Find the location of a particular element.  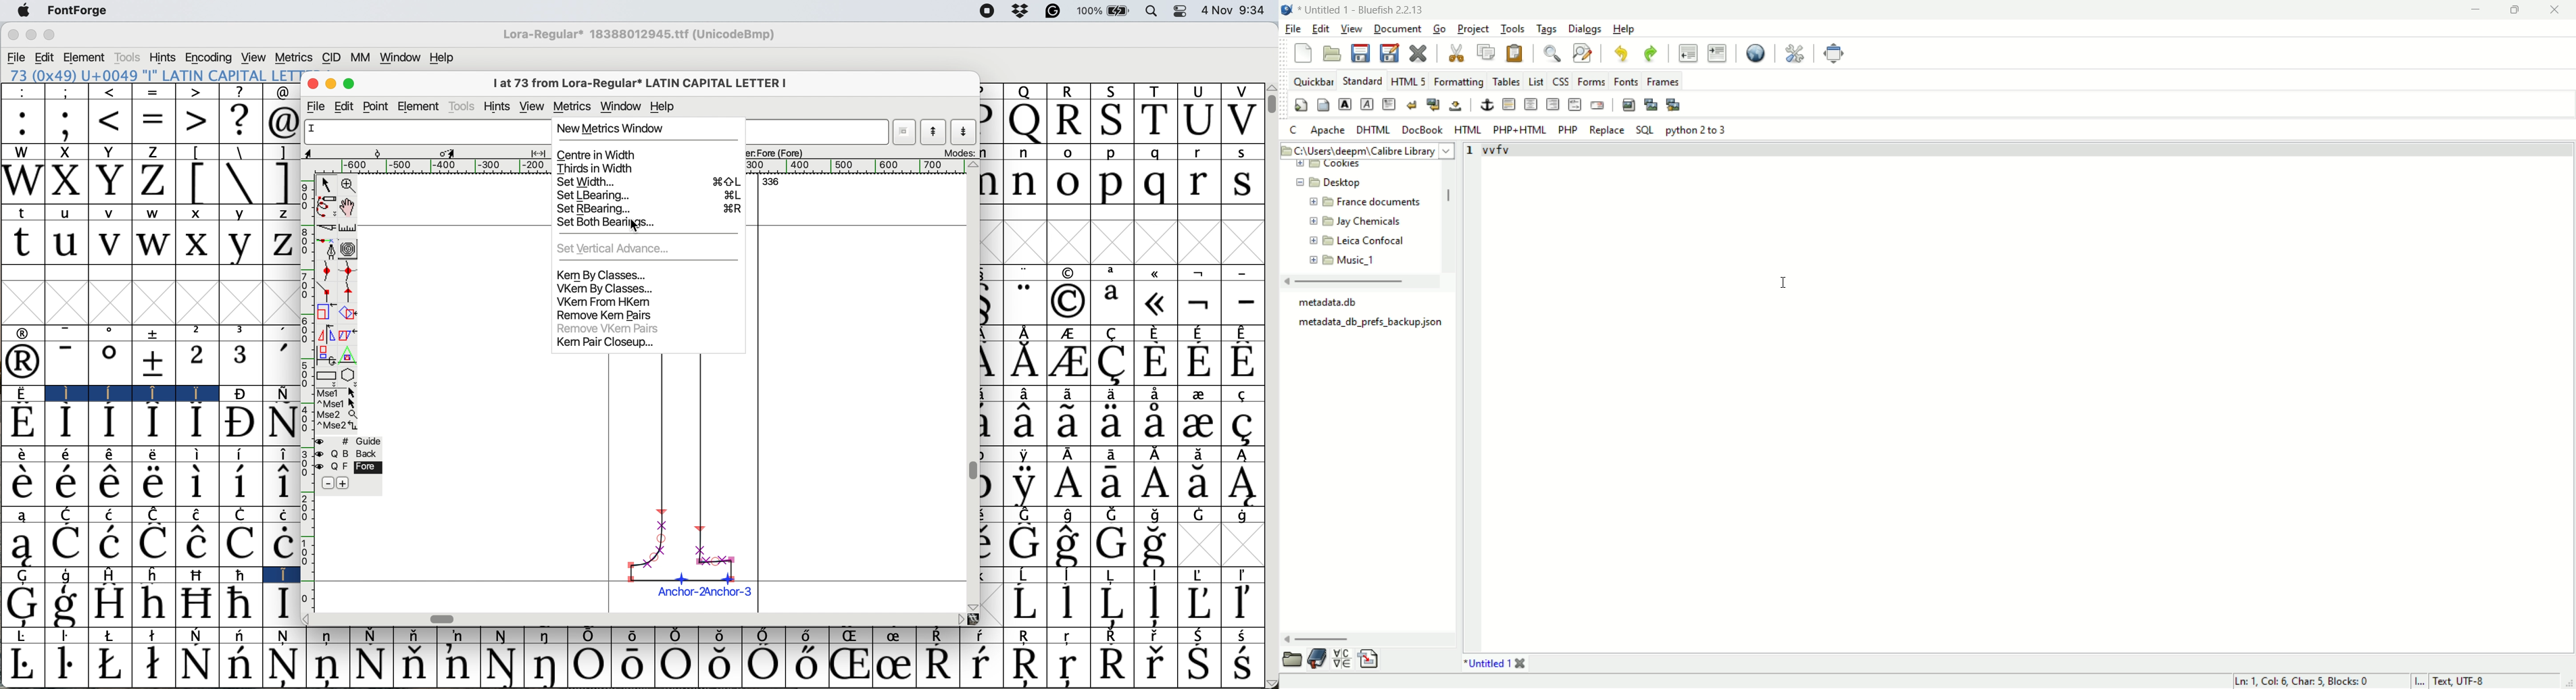

redo is located at coordinates (1648, 51).